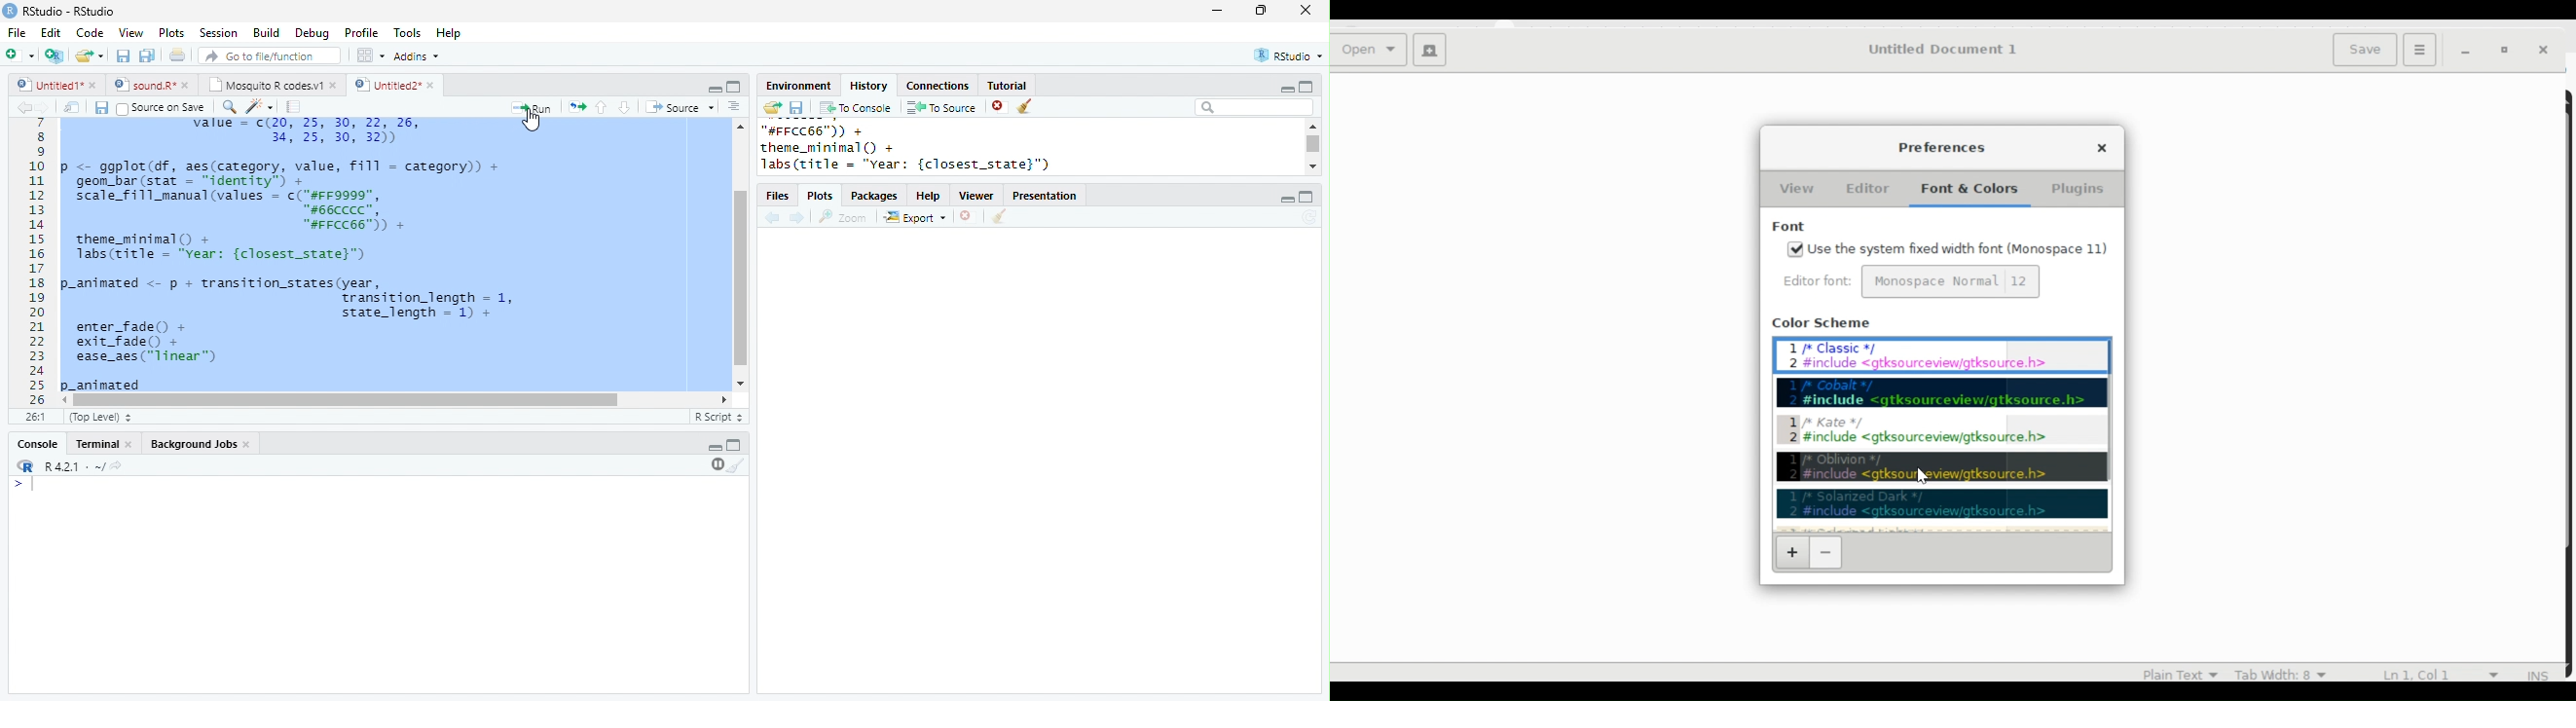 The height and width of the screenshot is (728, 2576). What do you see at coordinates (417, 55) in the screenshot?
I see `Addins` at bounding box center [417, 55].